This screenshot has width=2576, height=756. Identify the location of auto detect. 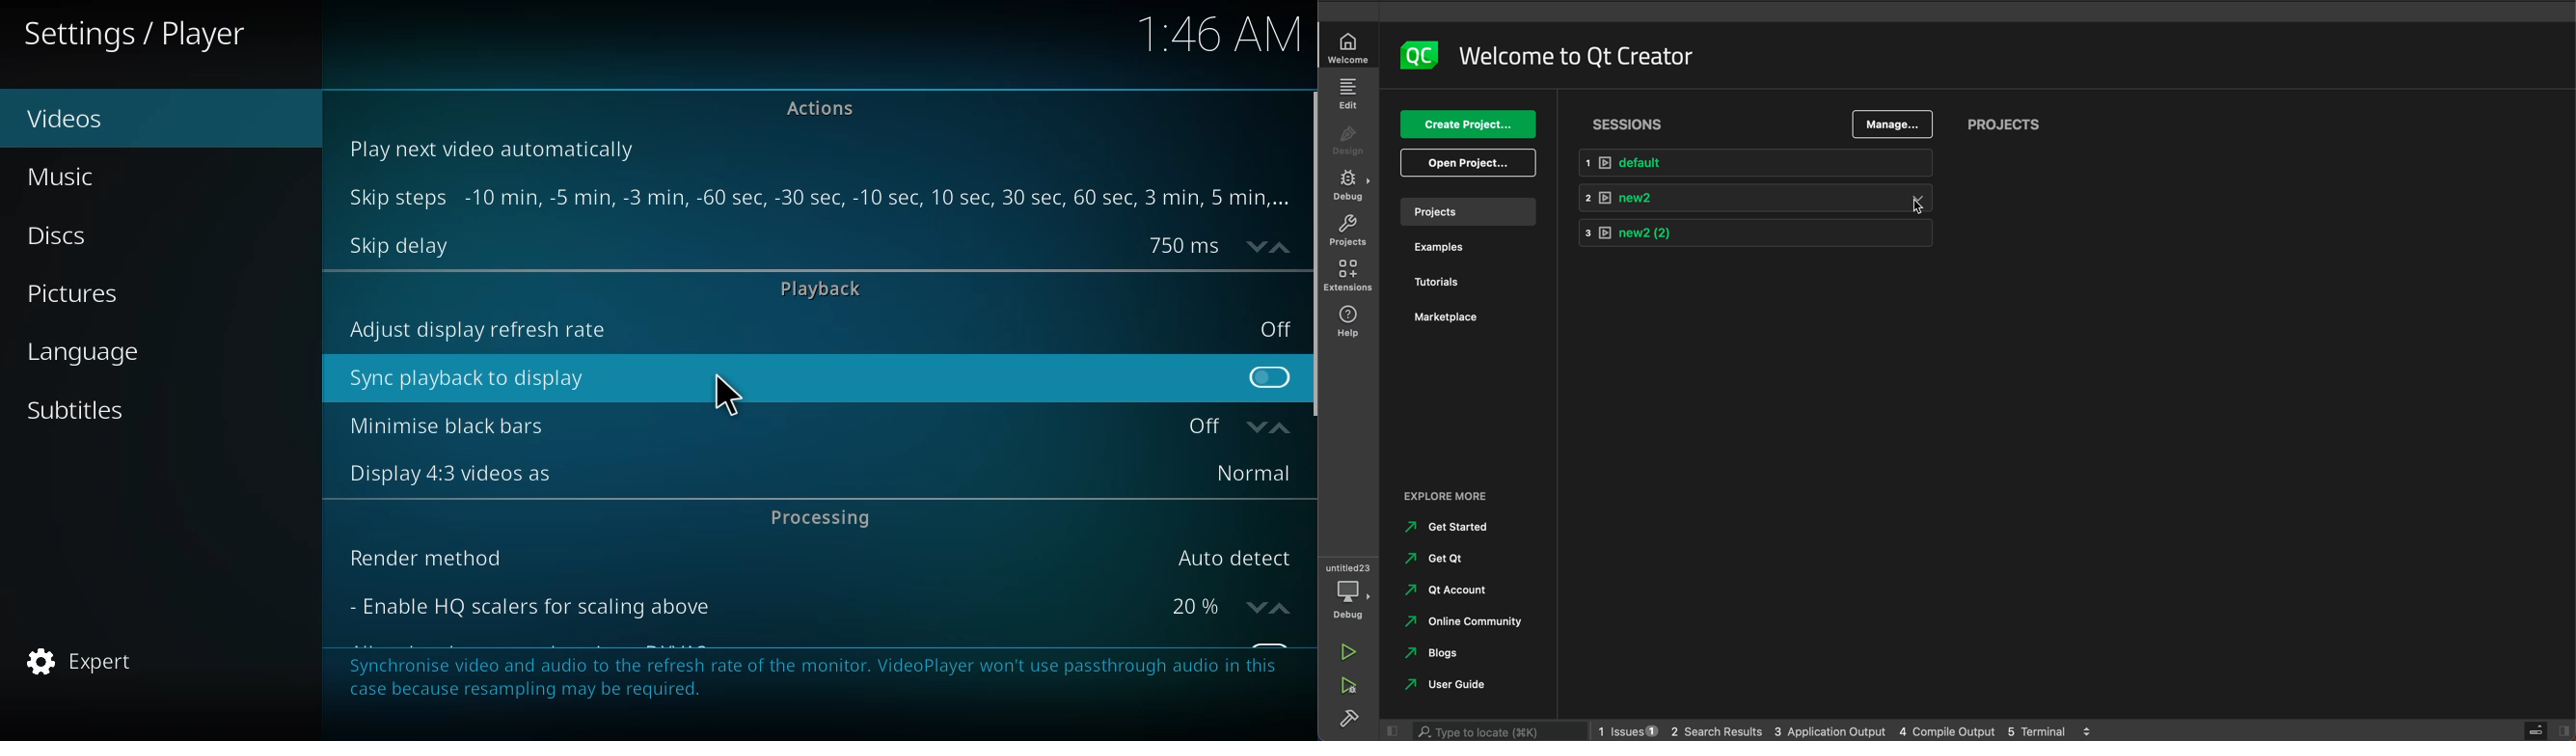
(1233, 557).